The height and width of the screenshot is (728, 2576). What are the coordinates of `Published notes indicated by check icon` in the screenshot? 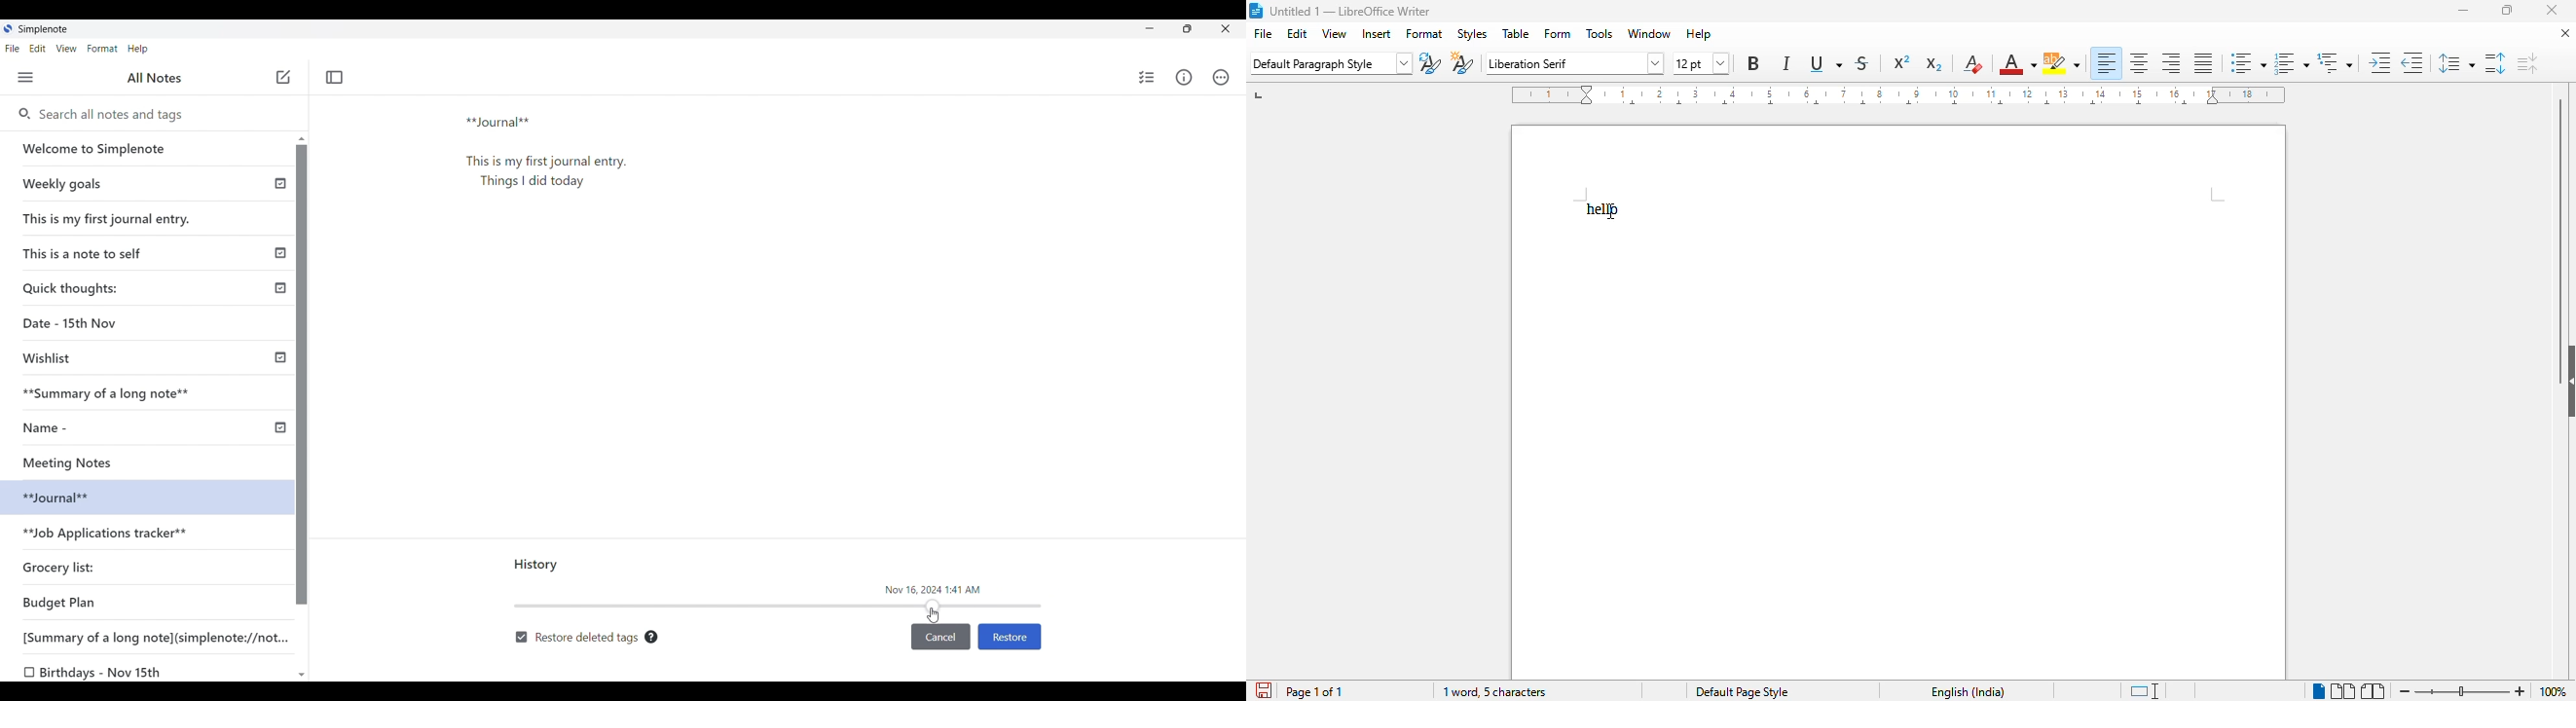 It's located at (280, 306).